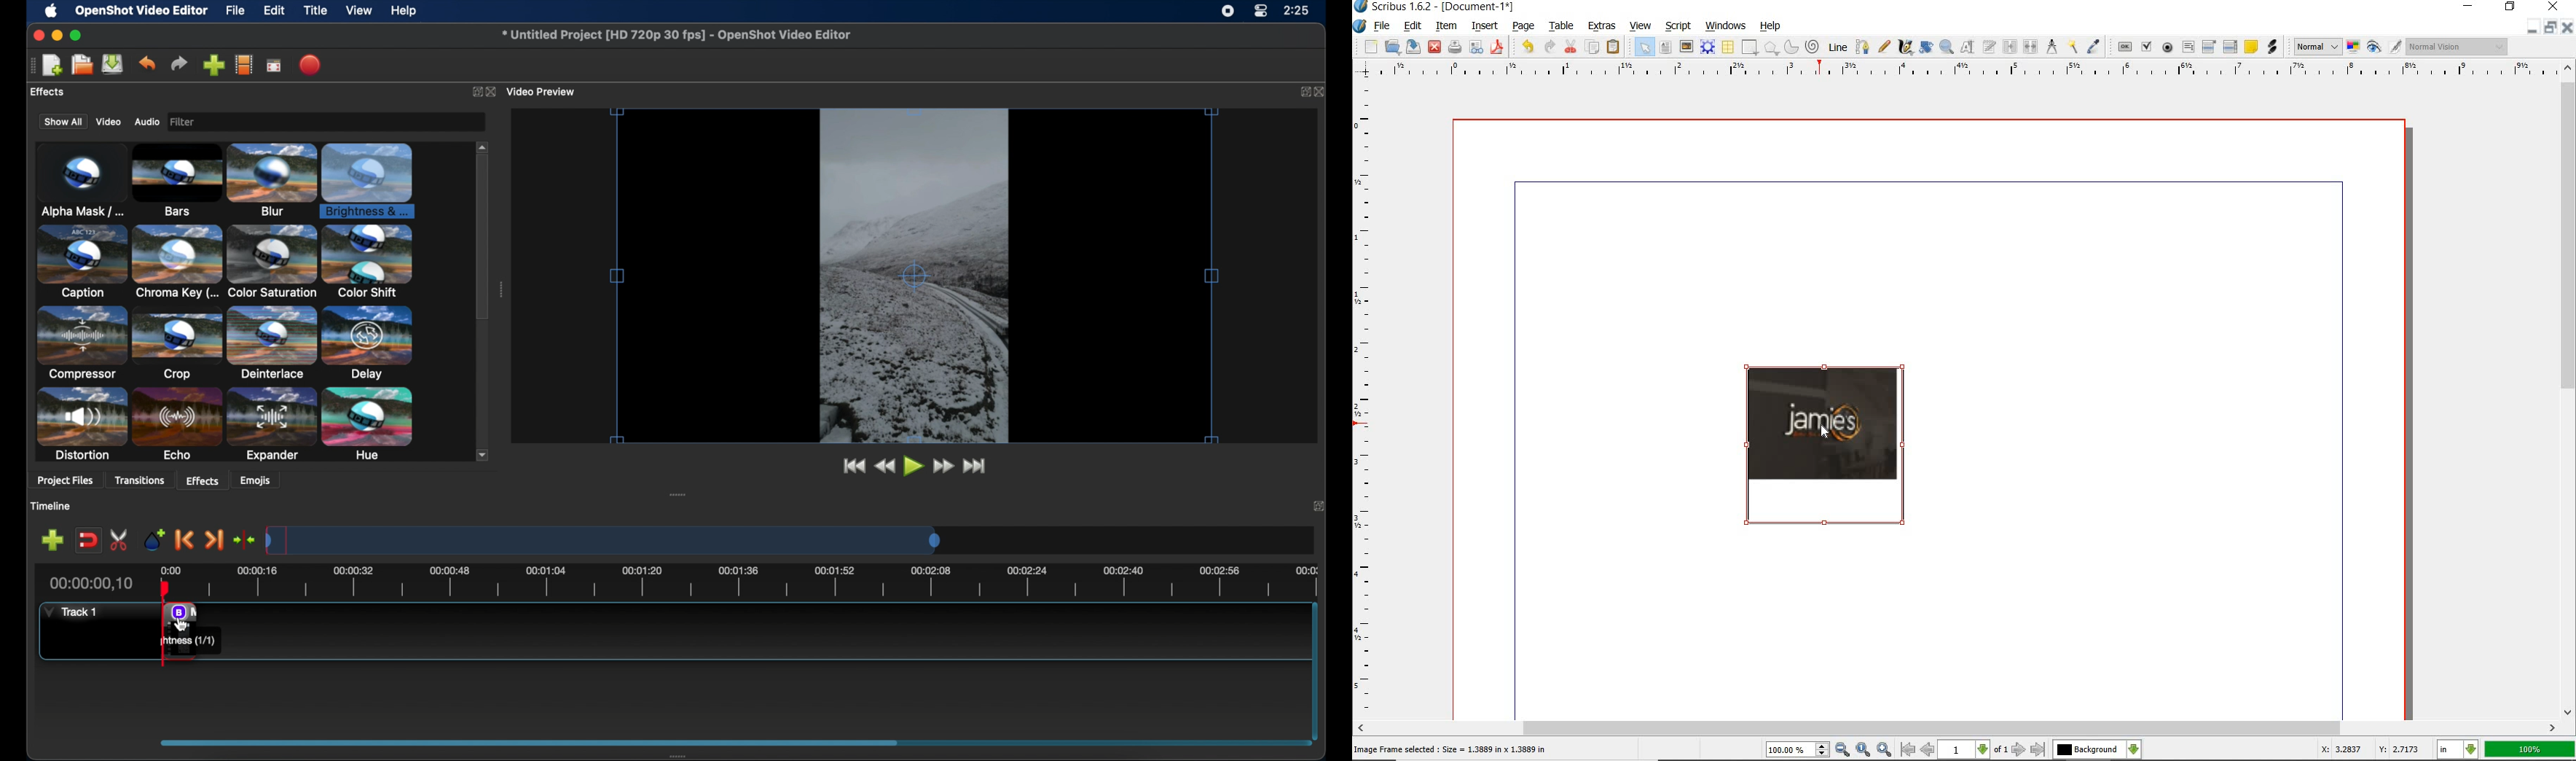 The height and width of the screenshot is (784, 2576). Describe the element at coordinates (177, 178) in the screenshot. I see `bars` at that location.